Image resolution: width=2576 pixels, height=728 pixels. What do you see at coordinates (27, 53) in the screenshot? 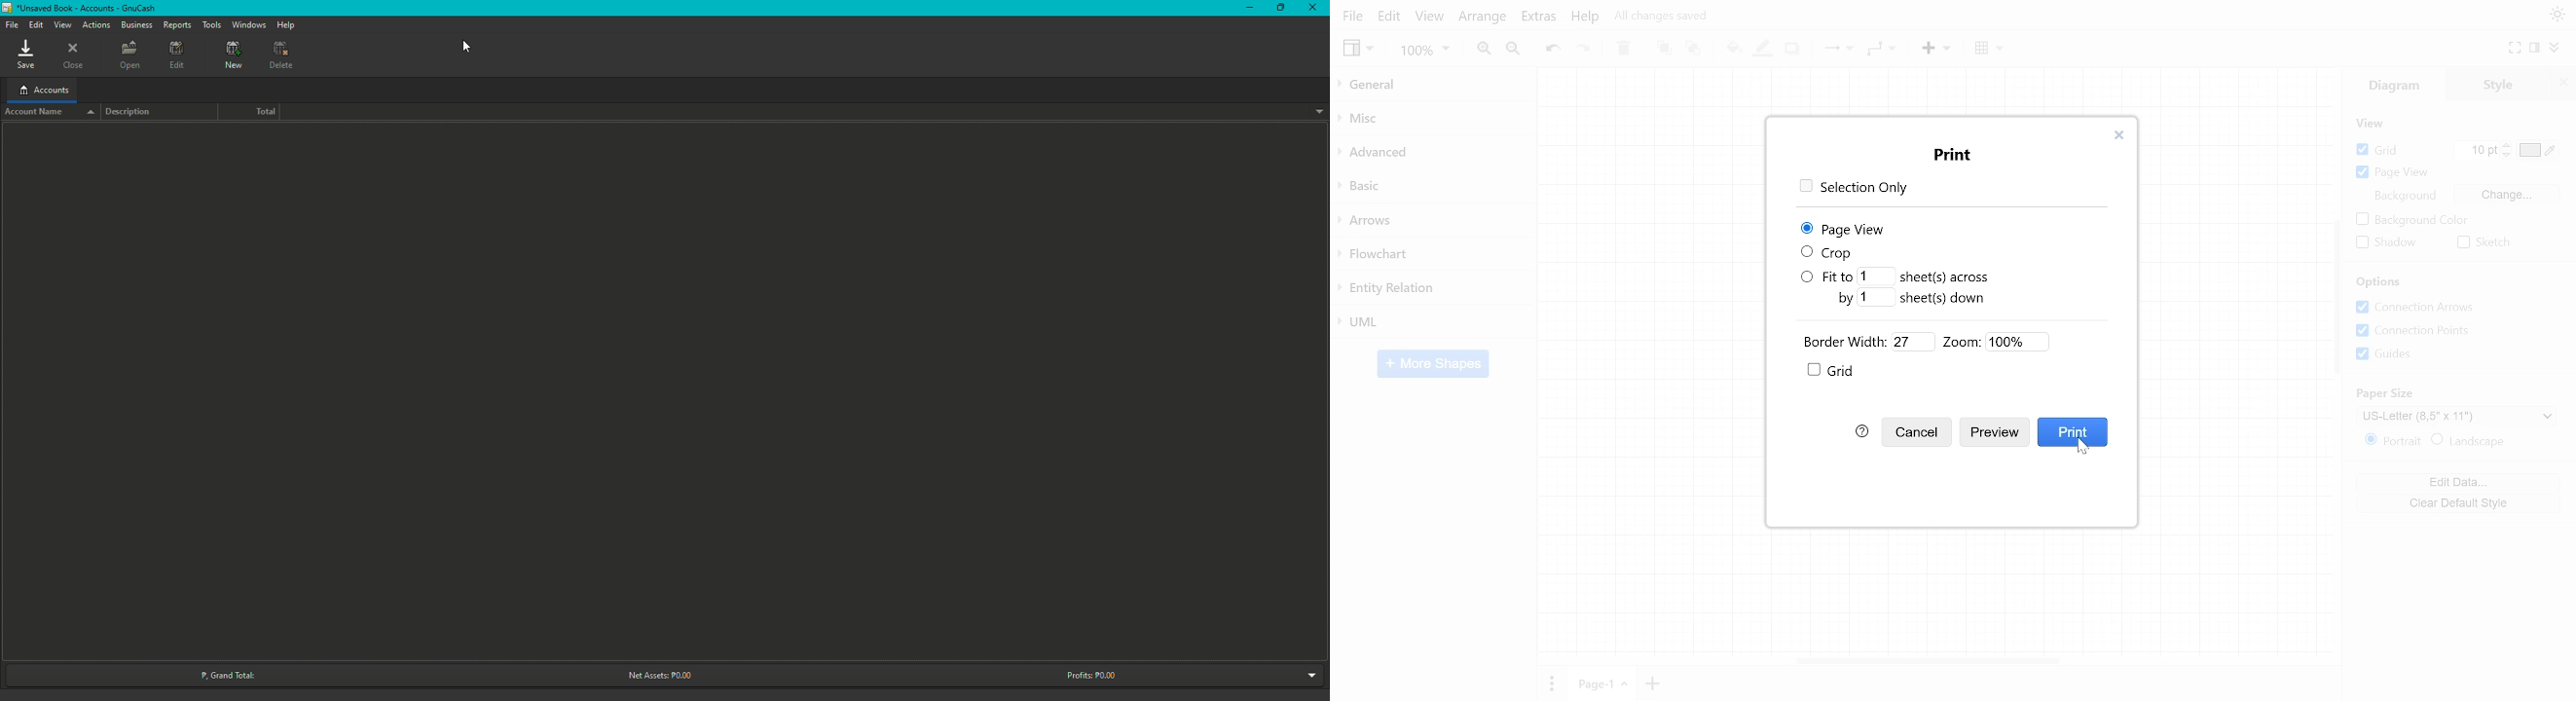
I see `Save` at bounding box center [27, 53].